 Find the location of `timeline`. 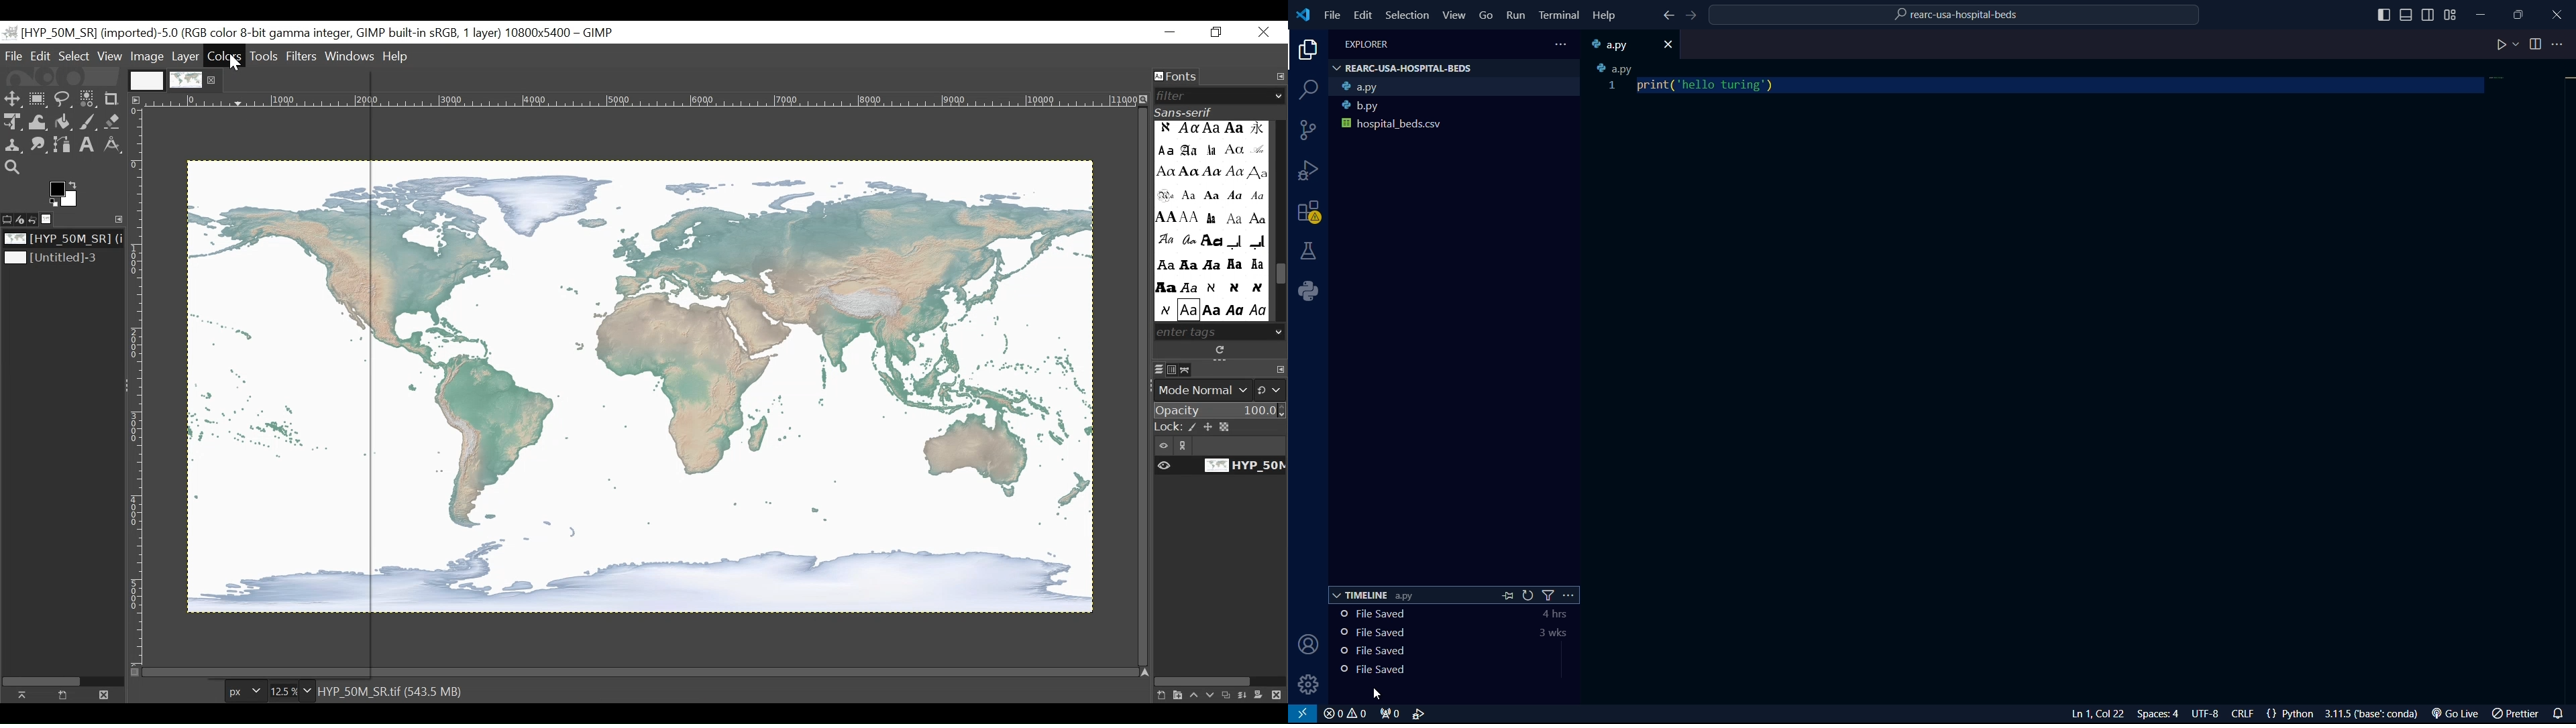

timeline is located at coordinates (1432, 635).